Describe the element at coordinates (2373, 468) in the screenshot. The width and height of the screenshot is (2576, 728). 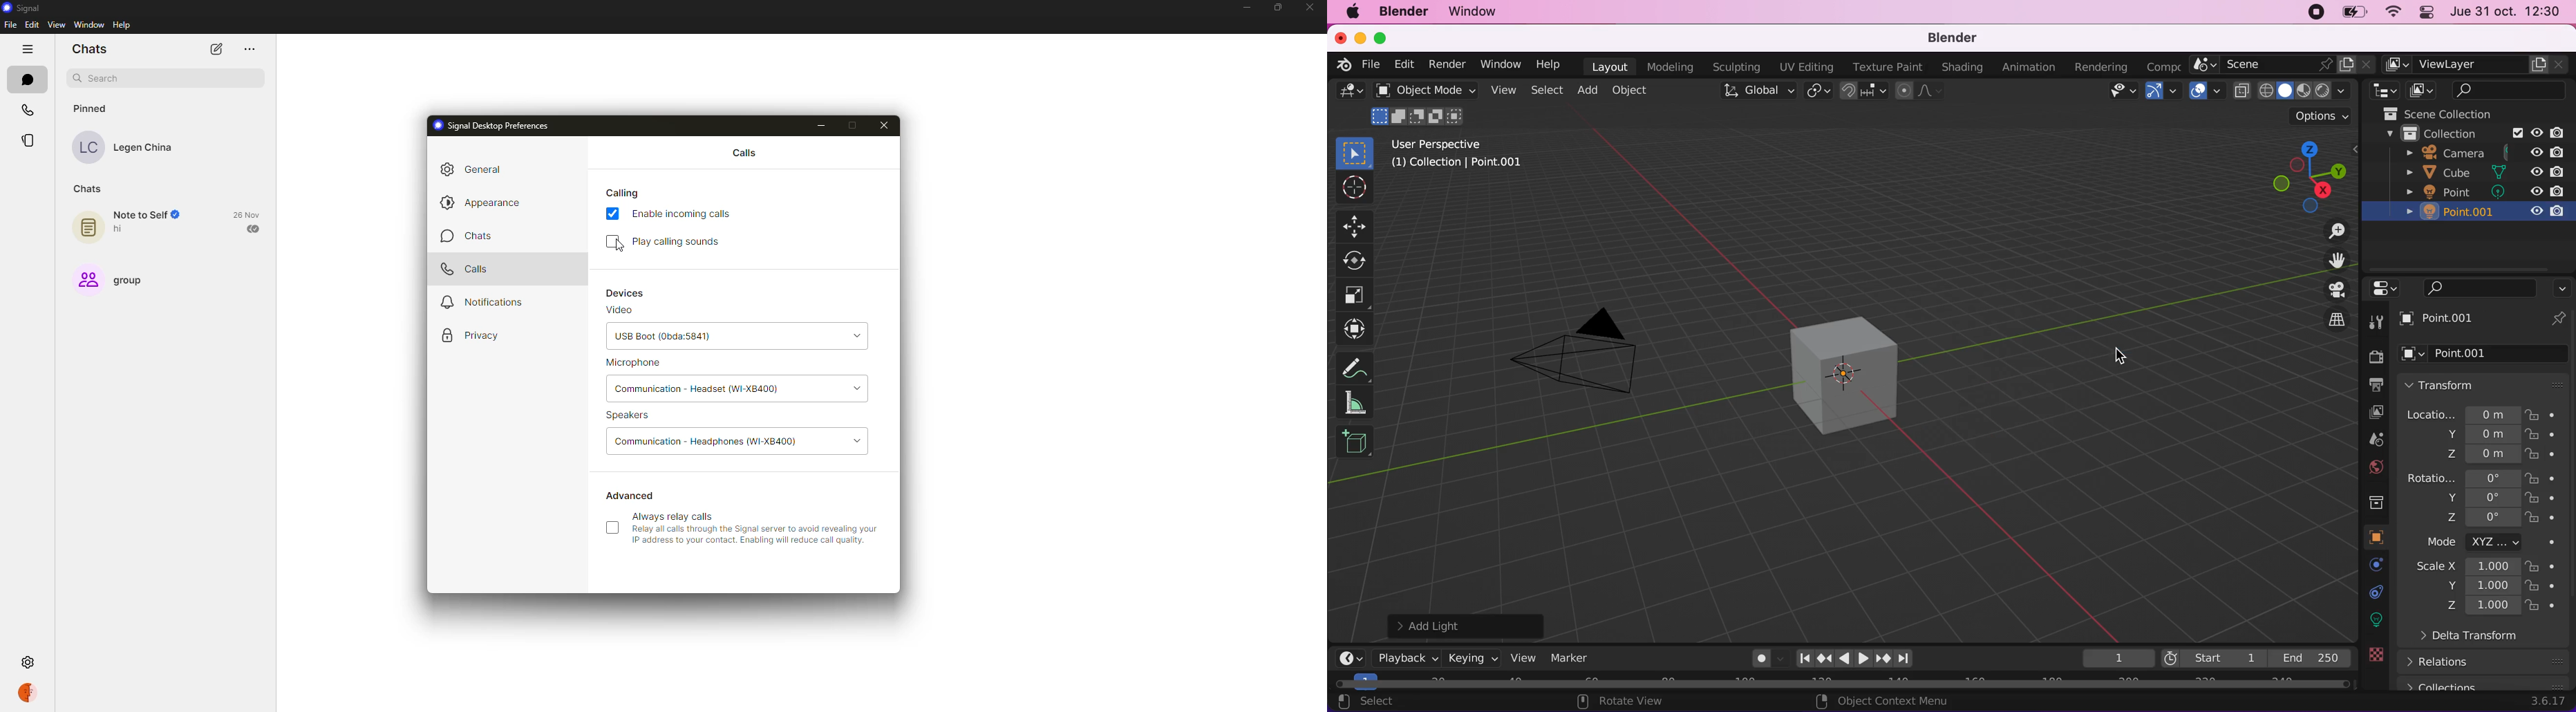
I see `world` at that location.